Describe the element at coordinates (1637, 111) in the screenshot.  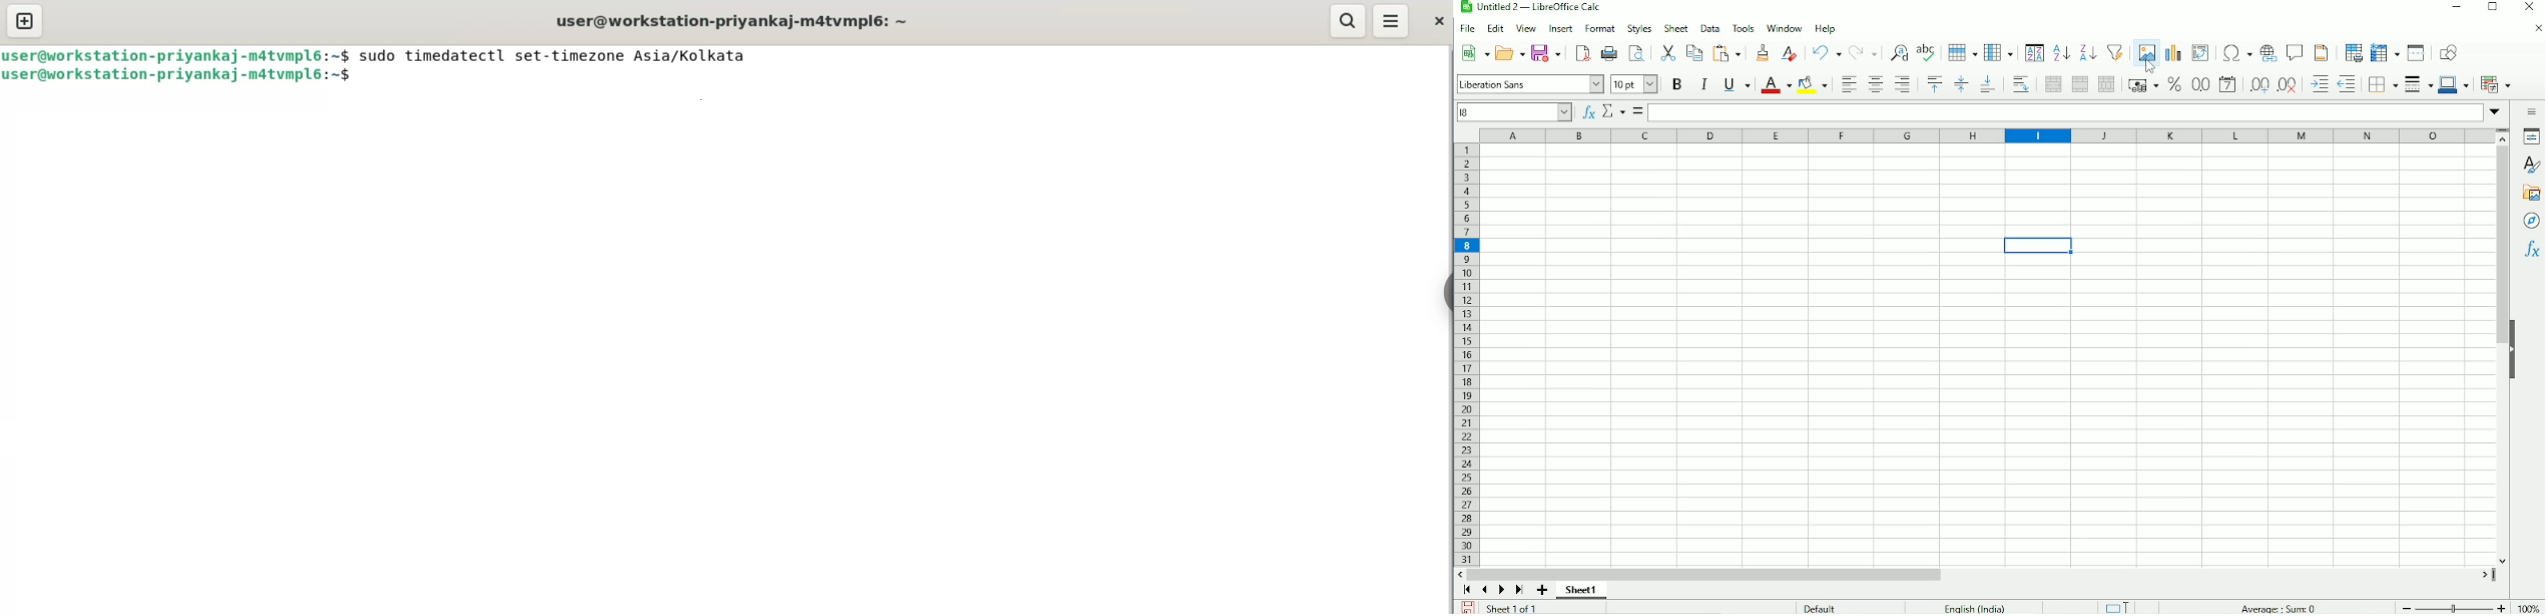
I see `Formula` at that location.